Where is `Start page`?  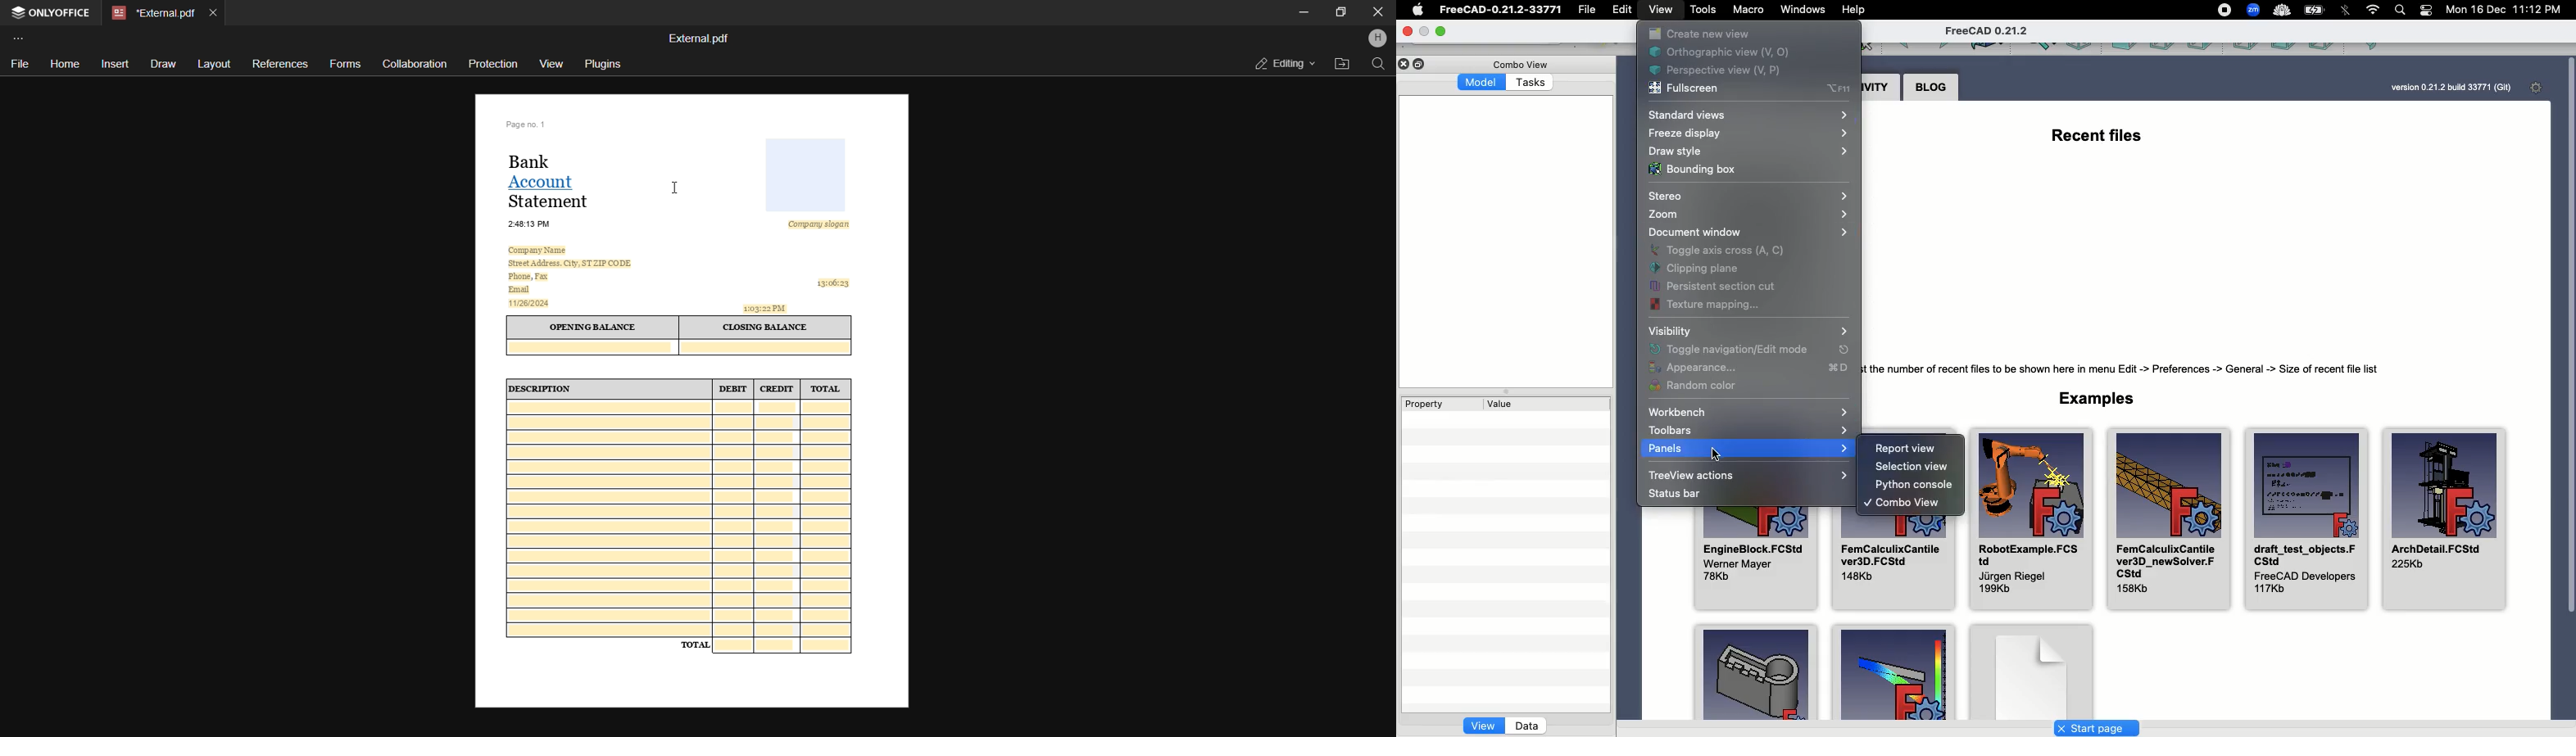 Start page is located at coordinates (2097, 727).